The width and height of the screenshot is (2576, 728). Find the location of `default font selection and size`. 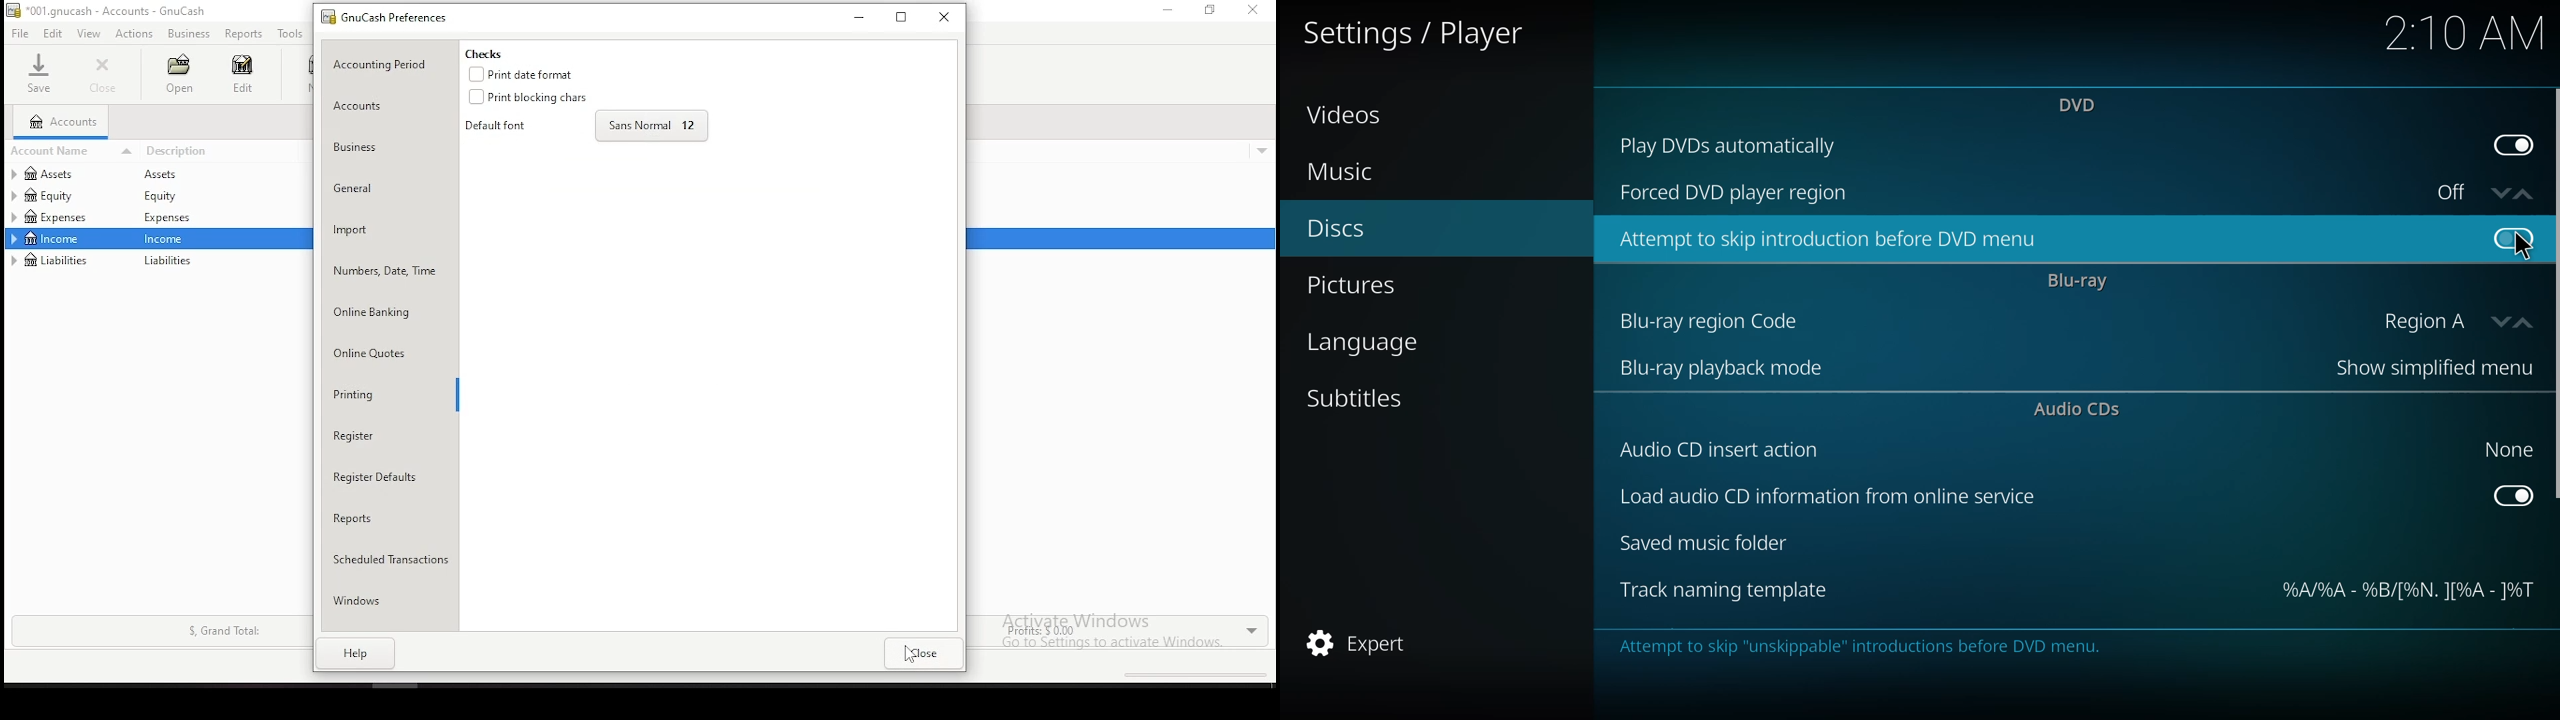

default font selection and size is located at coordinates (584, 127).